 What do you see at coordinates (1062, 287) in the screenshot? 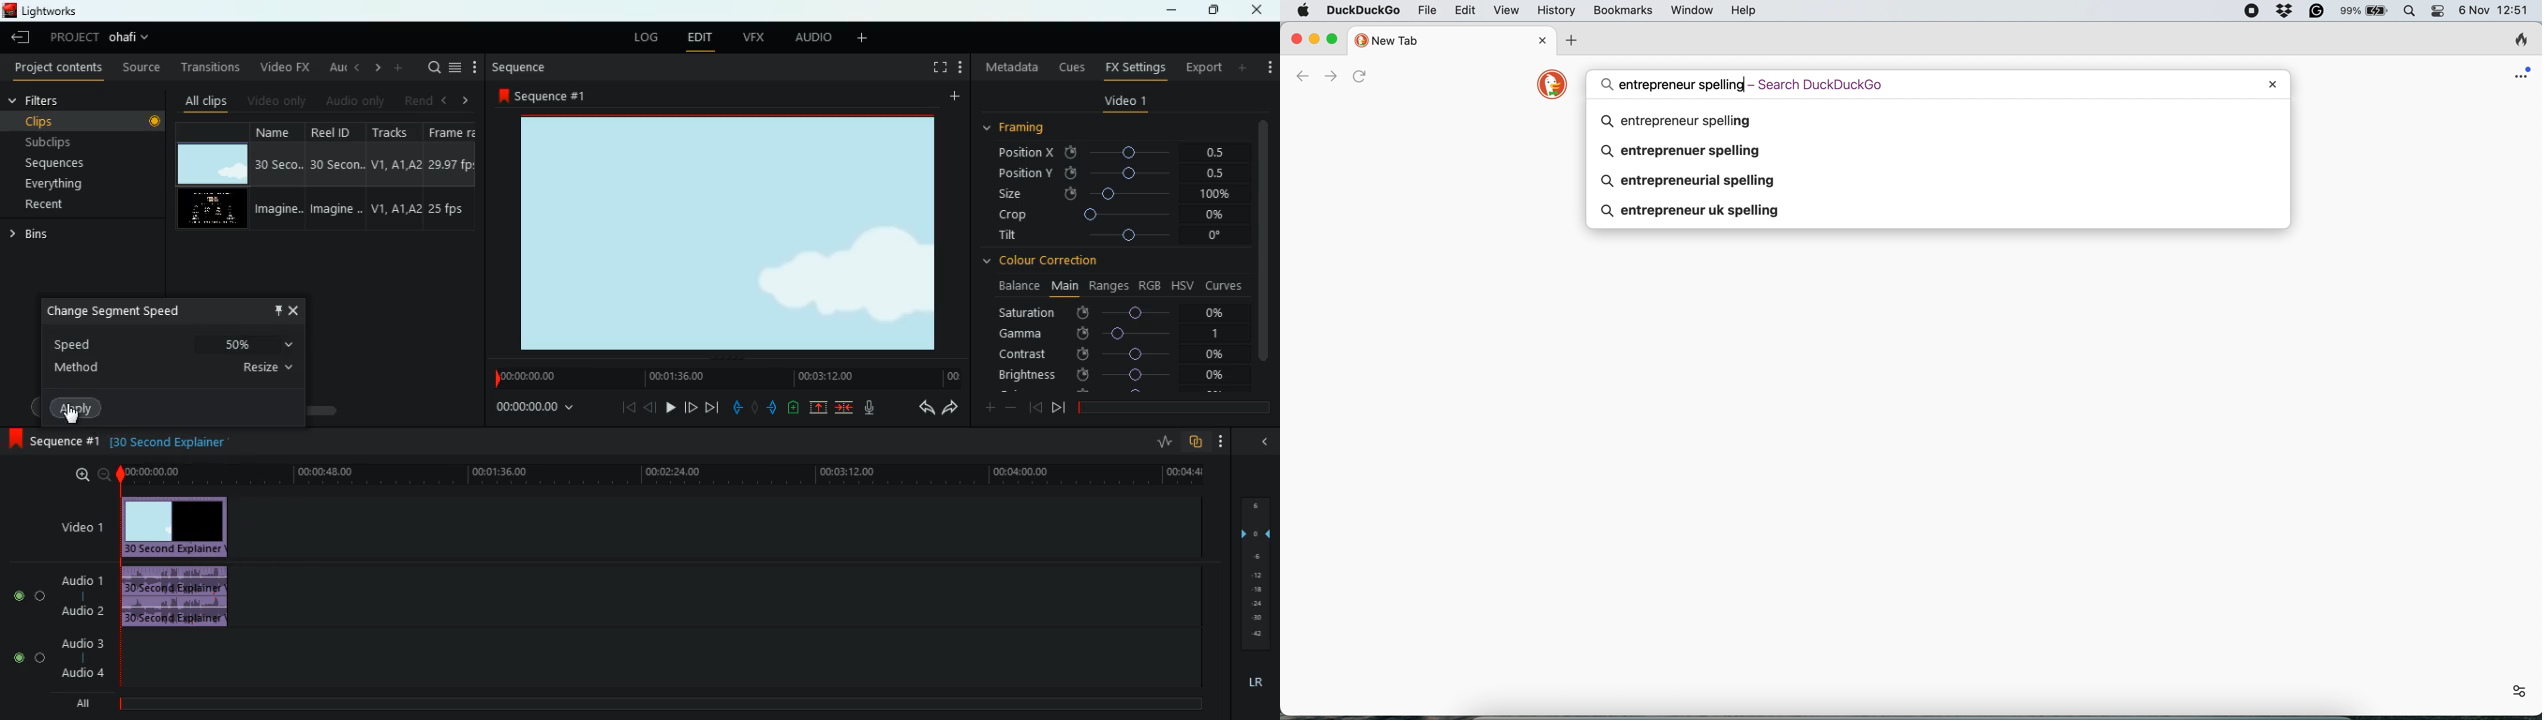
I see `main` at bounding box center [1062, 287].